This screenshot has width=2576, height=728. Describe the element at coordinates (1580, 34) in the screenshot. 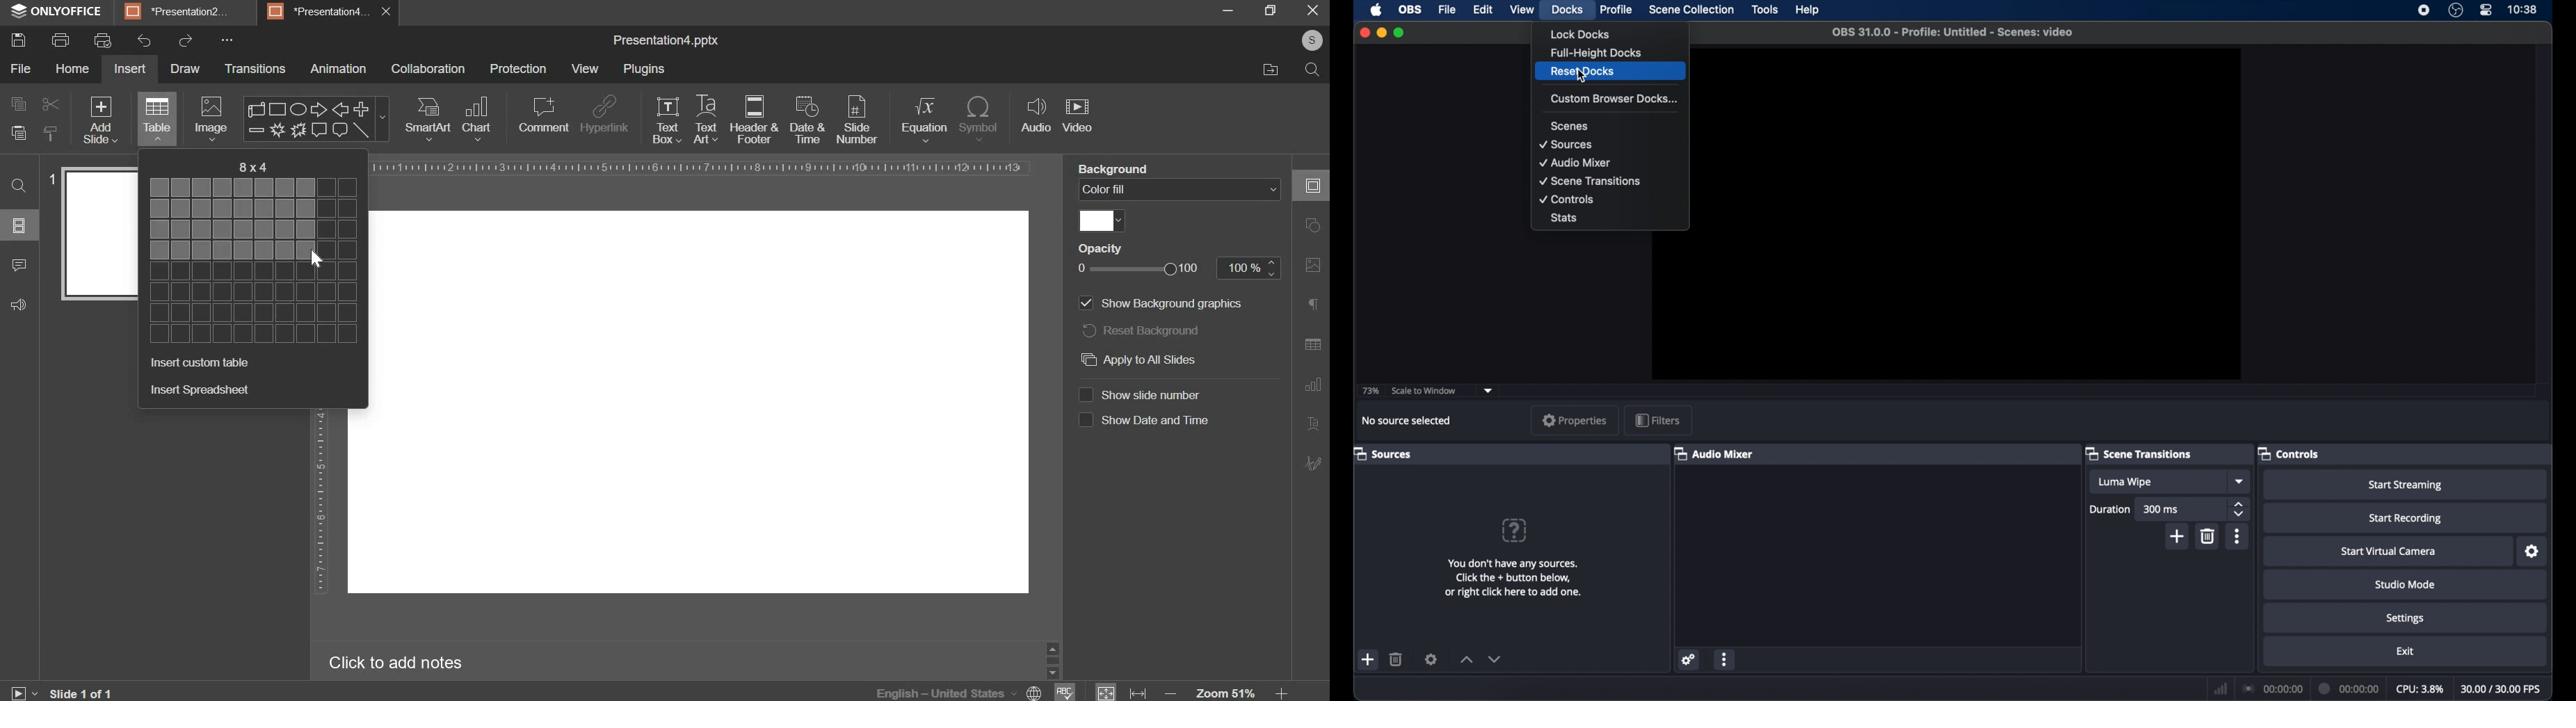

I see `lock docks` at that location.